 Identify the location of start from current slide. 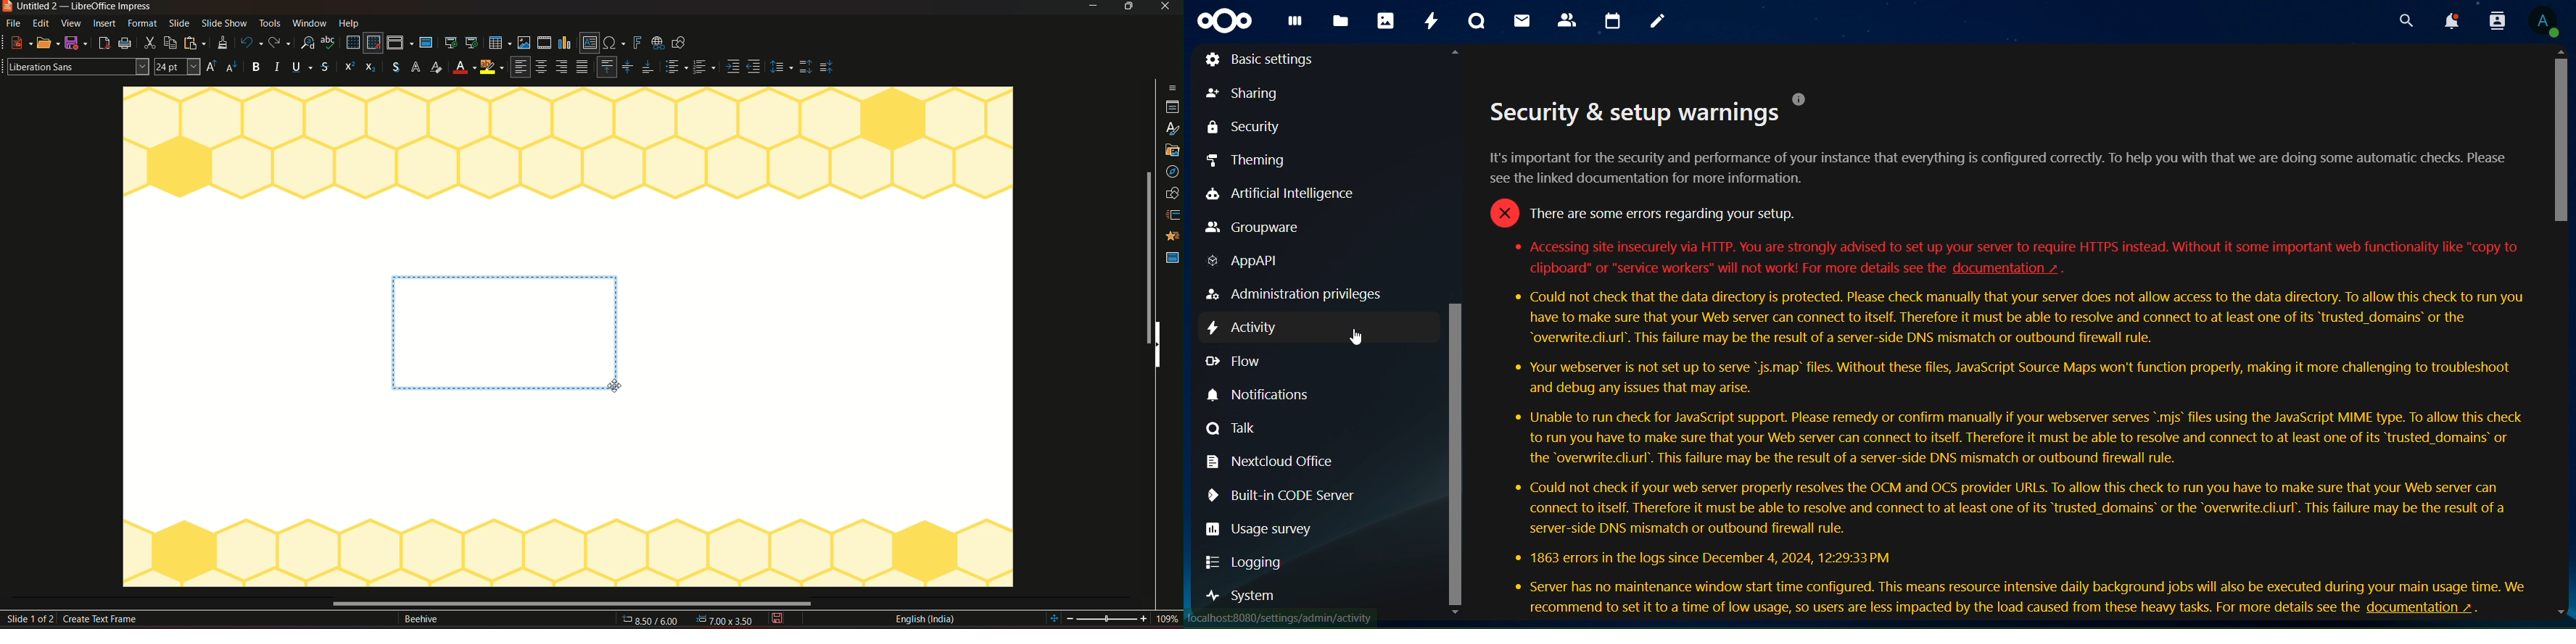
(472, 43).